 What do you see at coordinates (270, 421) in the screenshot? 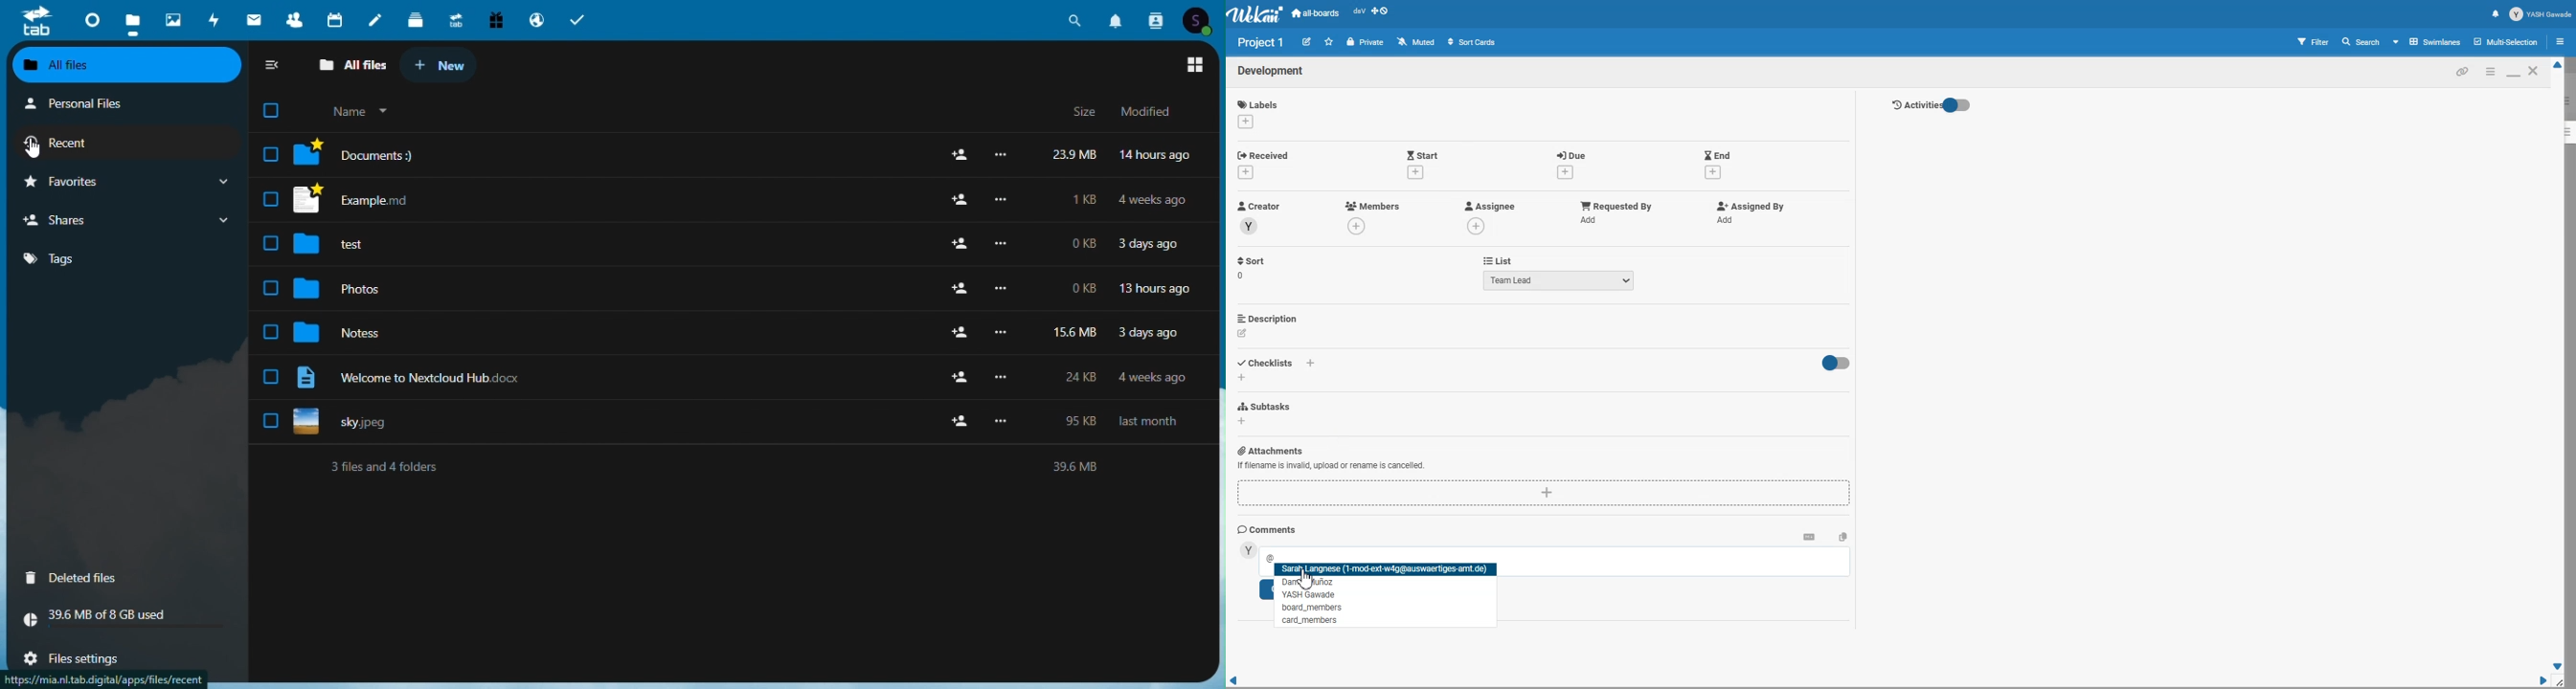
I see `checkbox` at bounding box center [270, 421].